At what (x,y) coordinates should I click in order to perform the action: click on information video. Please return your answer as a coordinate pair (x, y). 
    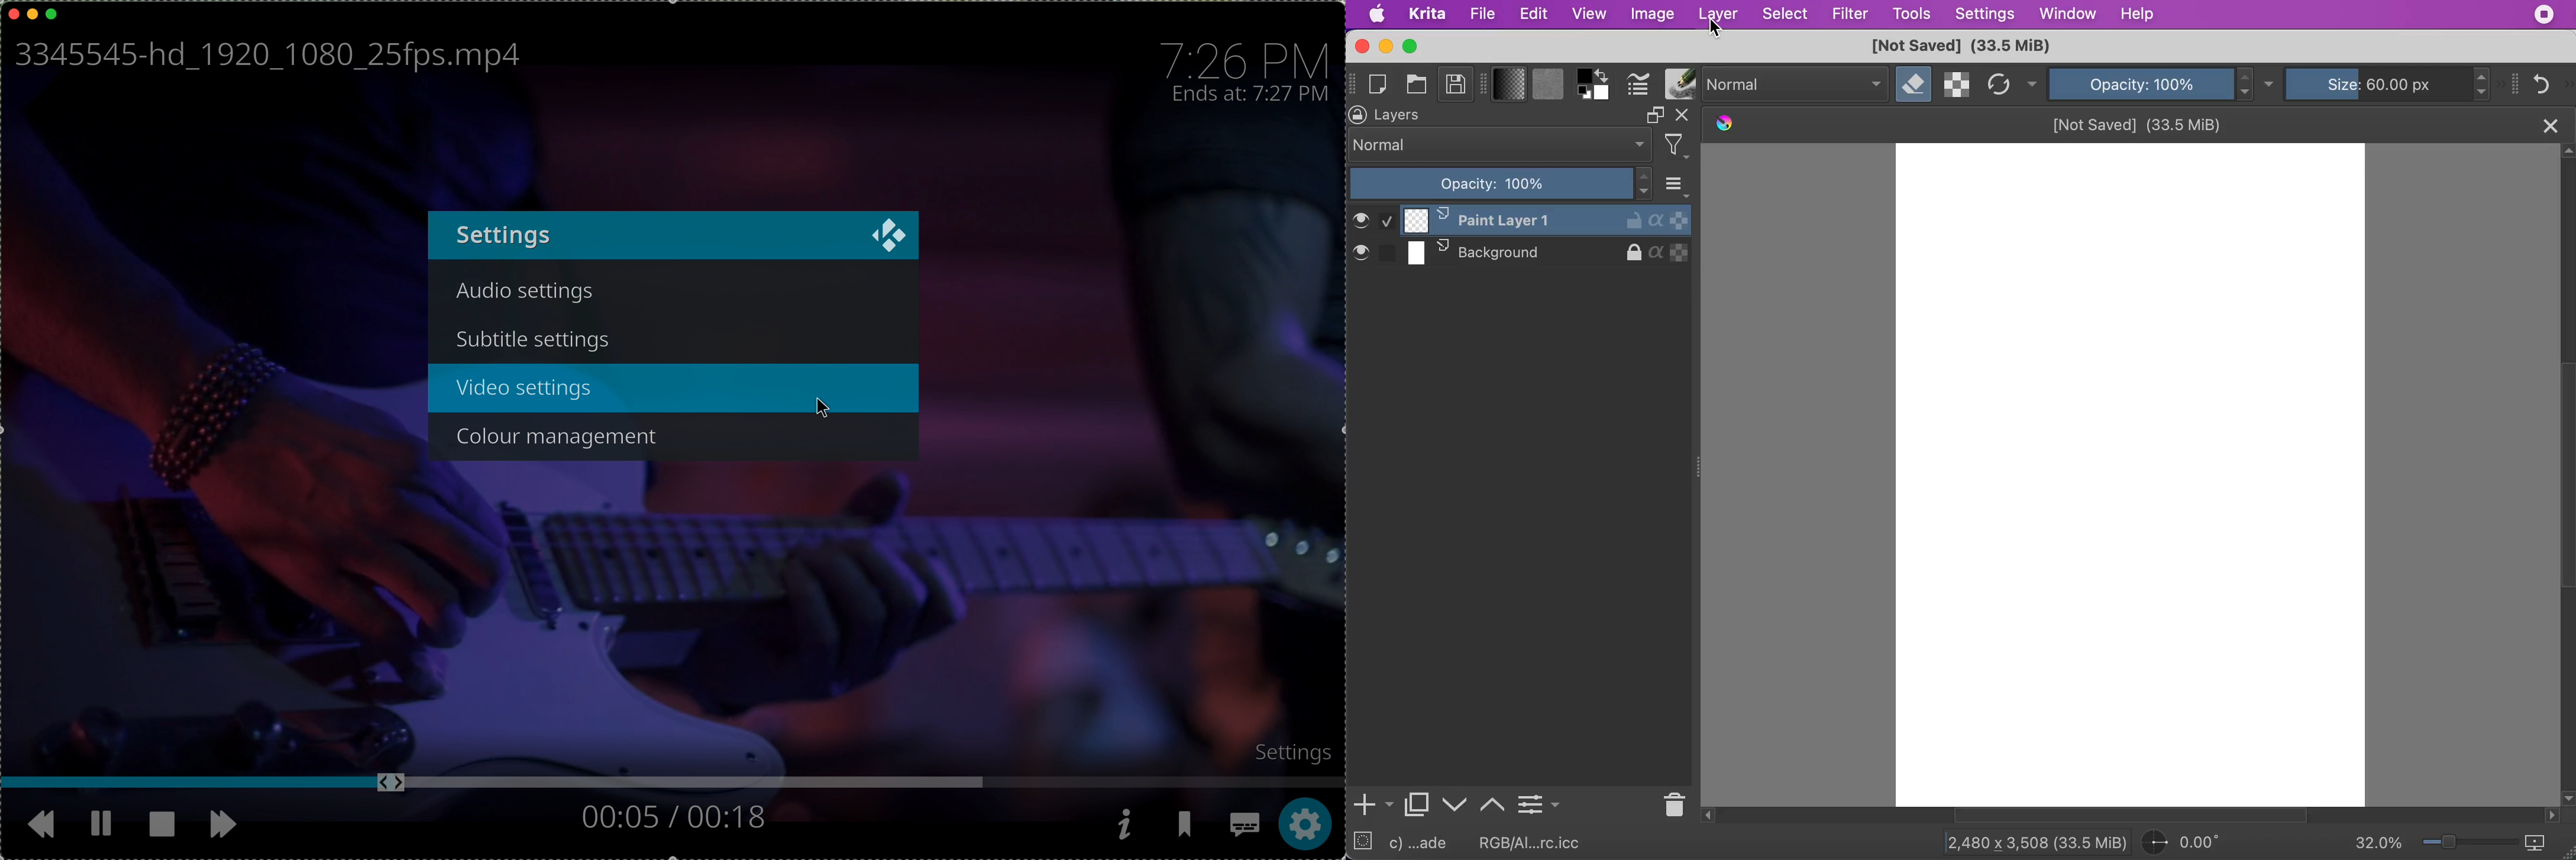
    Looking at the image, I should click on (1125, 824).